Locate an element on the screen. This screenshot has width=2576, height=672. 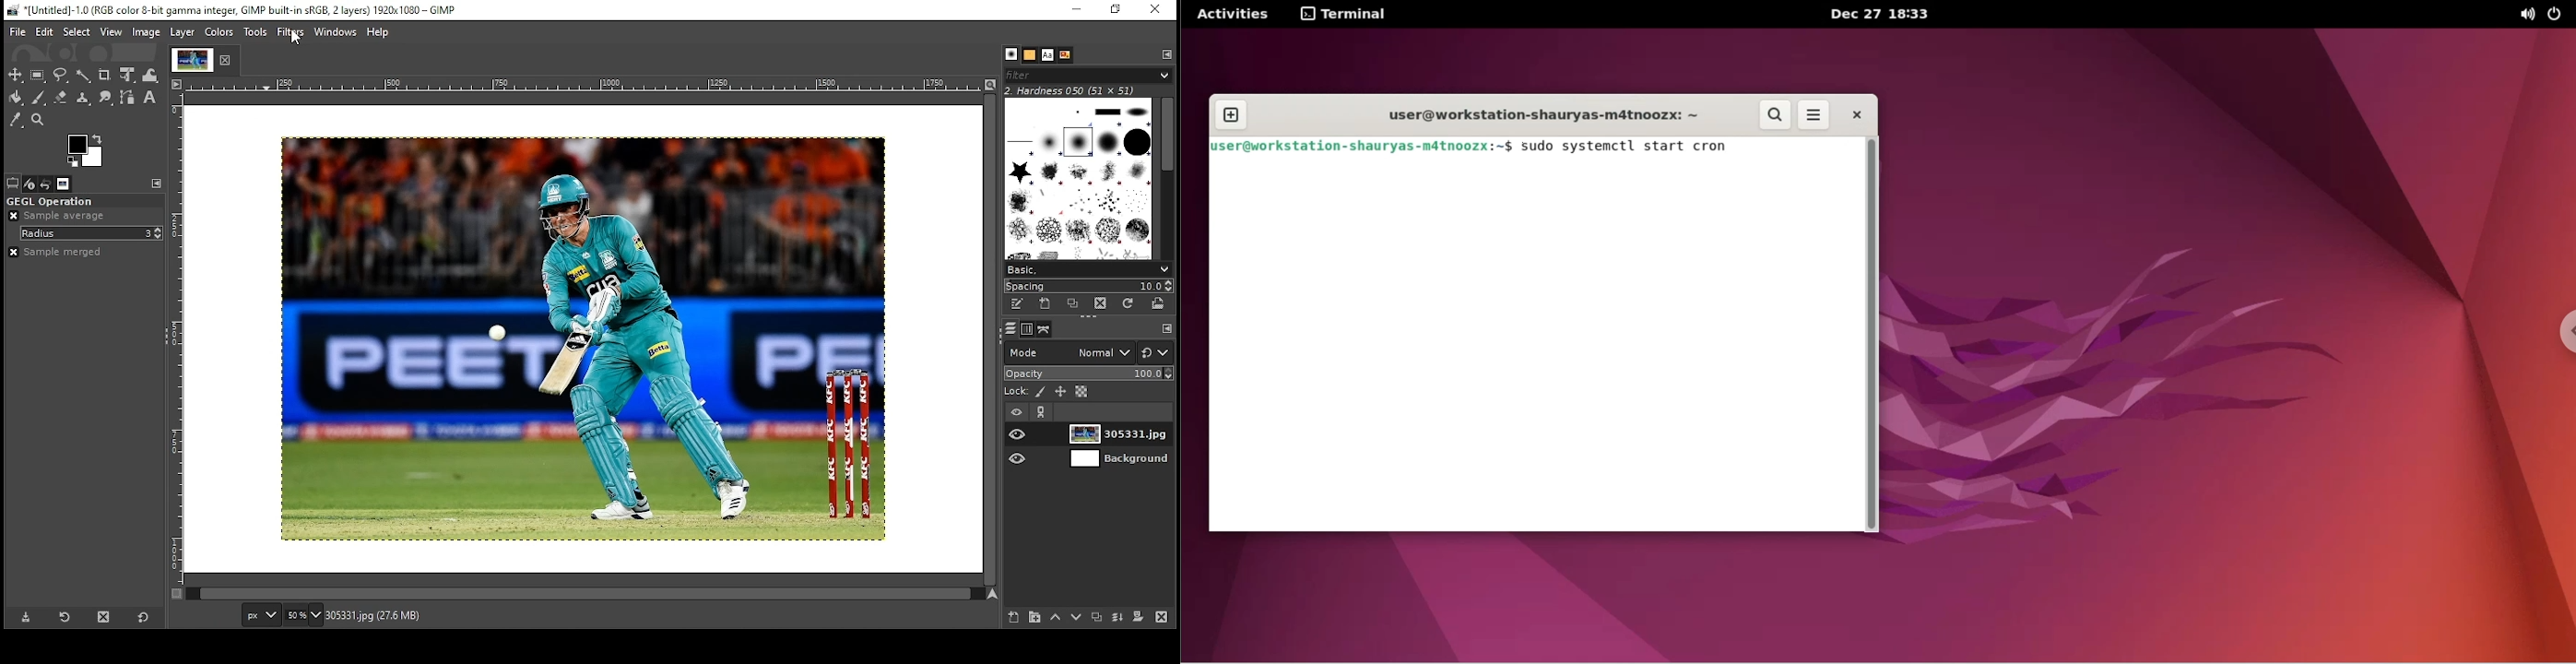
power options is located at coordinates (2558, 15).